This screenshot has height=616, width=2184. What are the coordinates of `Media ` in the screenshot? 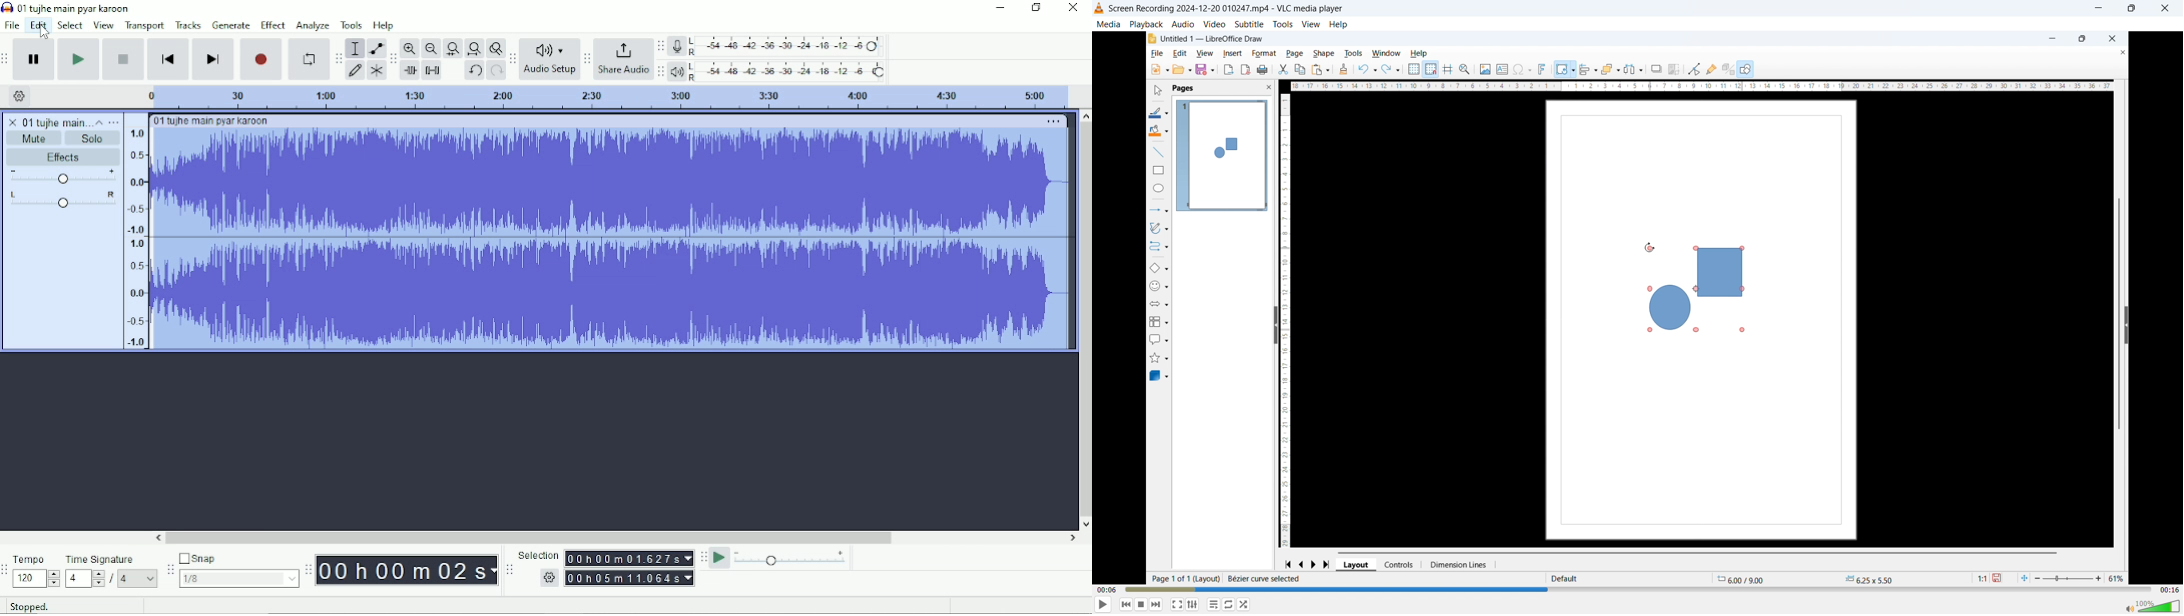 It's located at (1108, 24).